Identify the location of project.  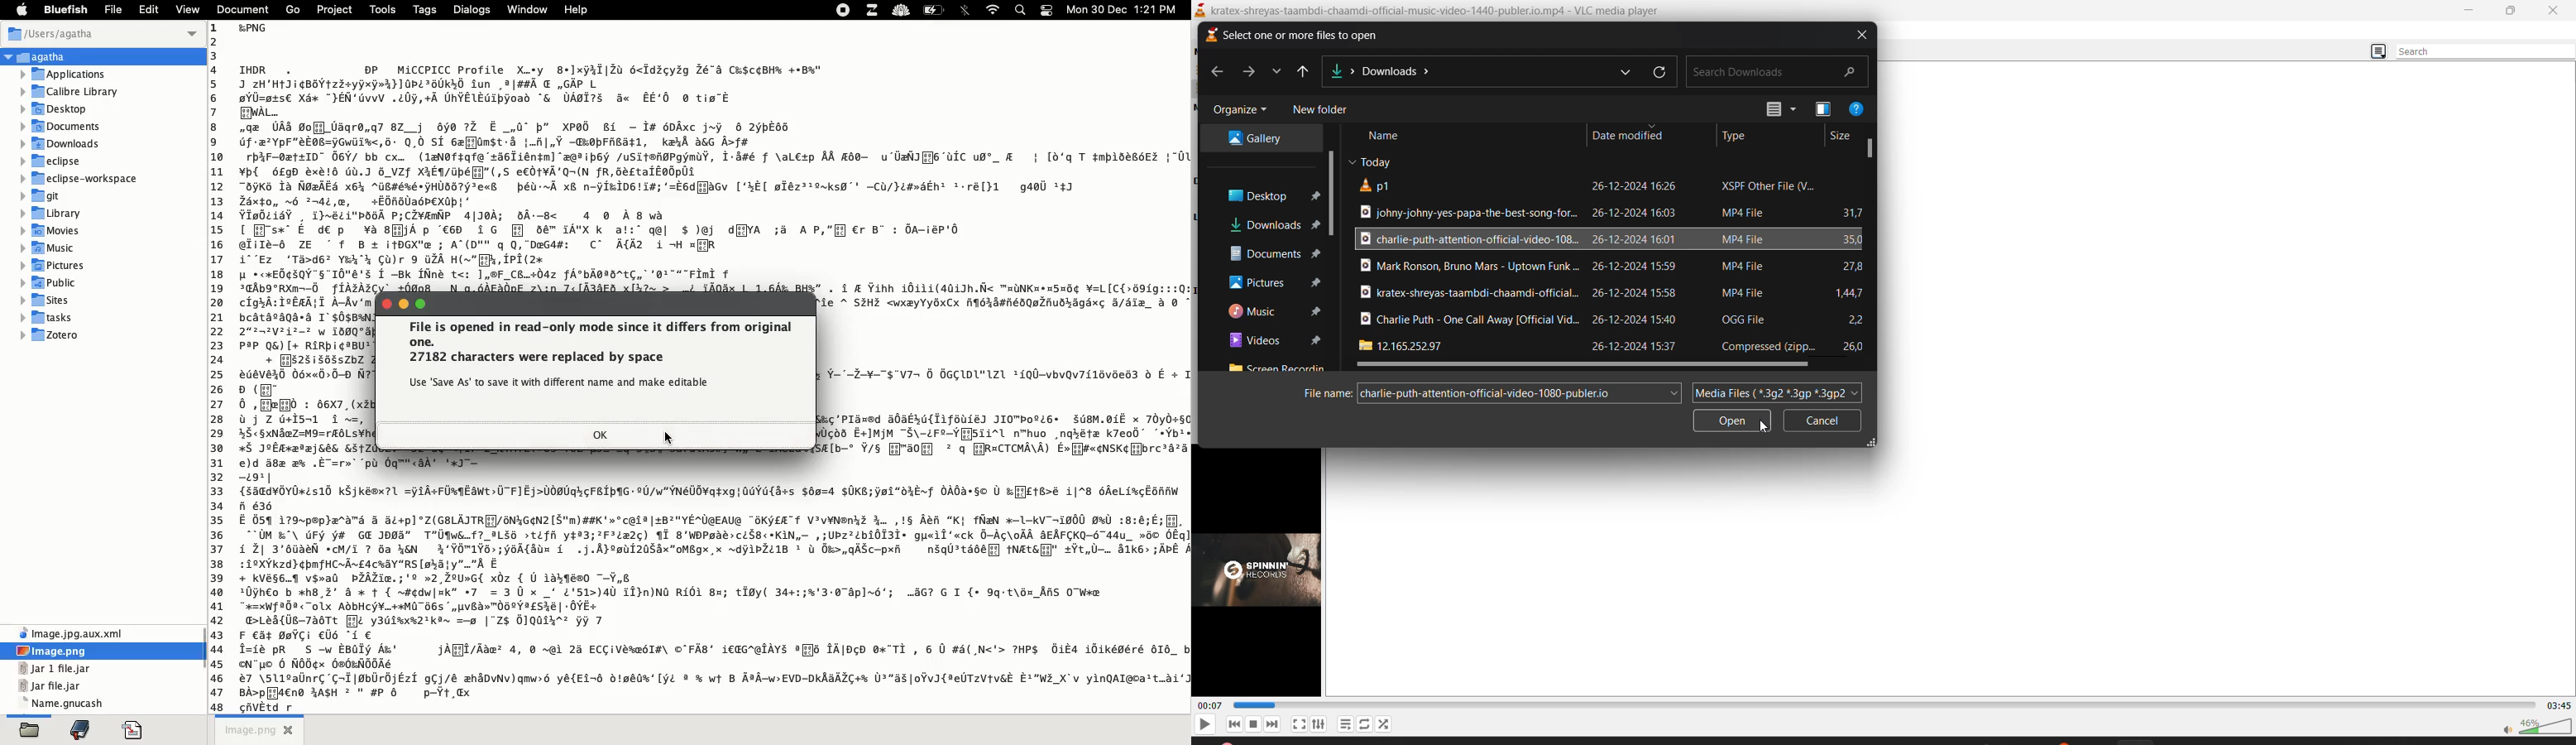
(337, 9).